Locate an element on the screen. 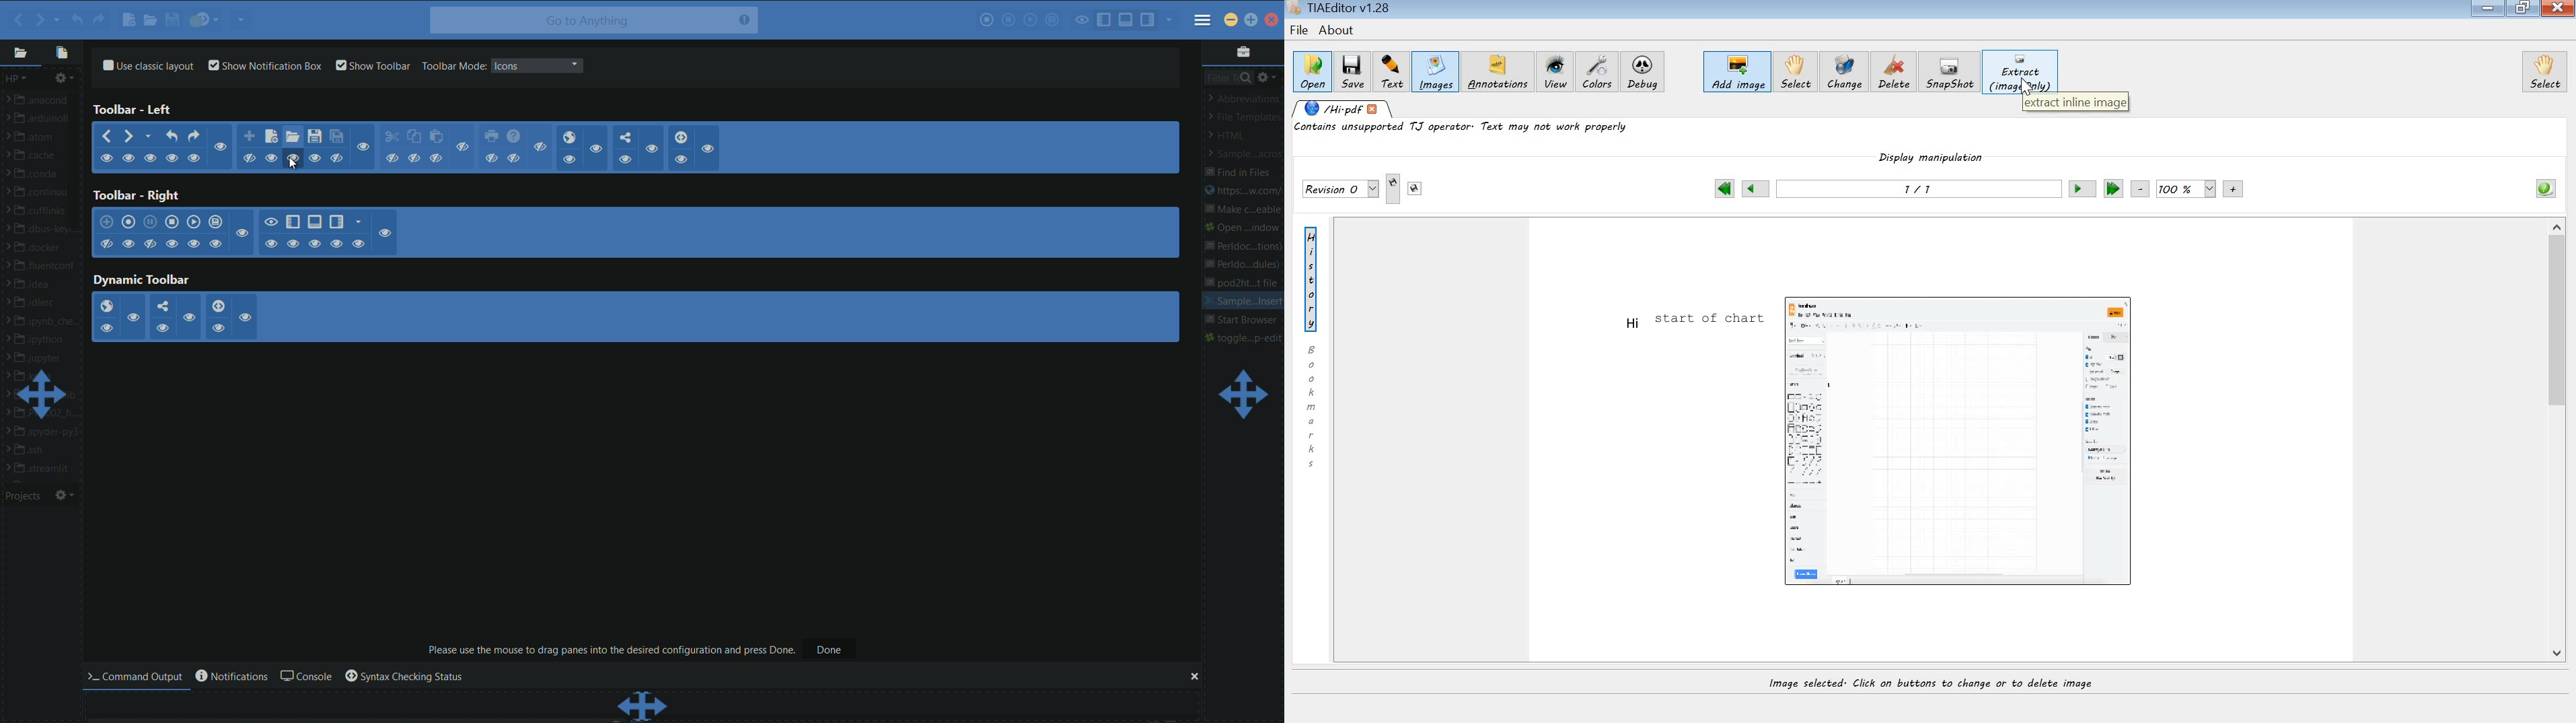  show/hide right pane is located at coordinates (1148, 20).